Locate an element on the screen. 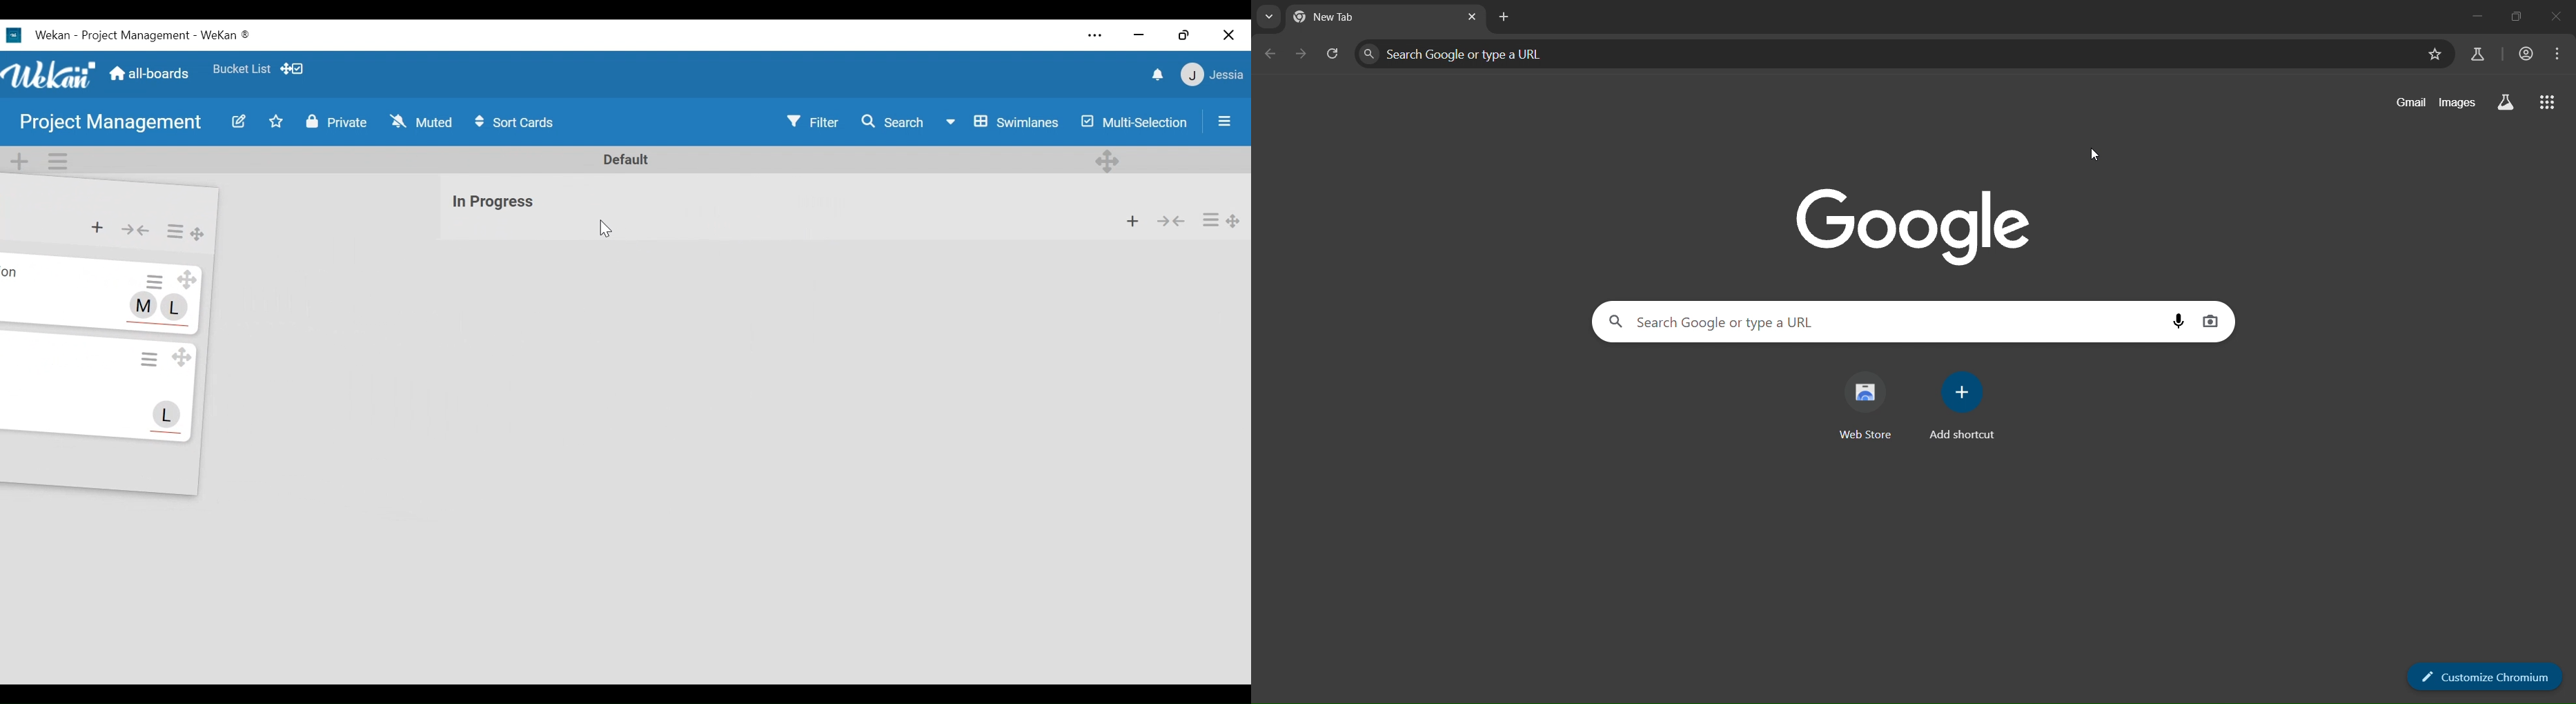 The image size is (2576, 728). menu is located at coordinates (2553, 52).